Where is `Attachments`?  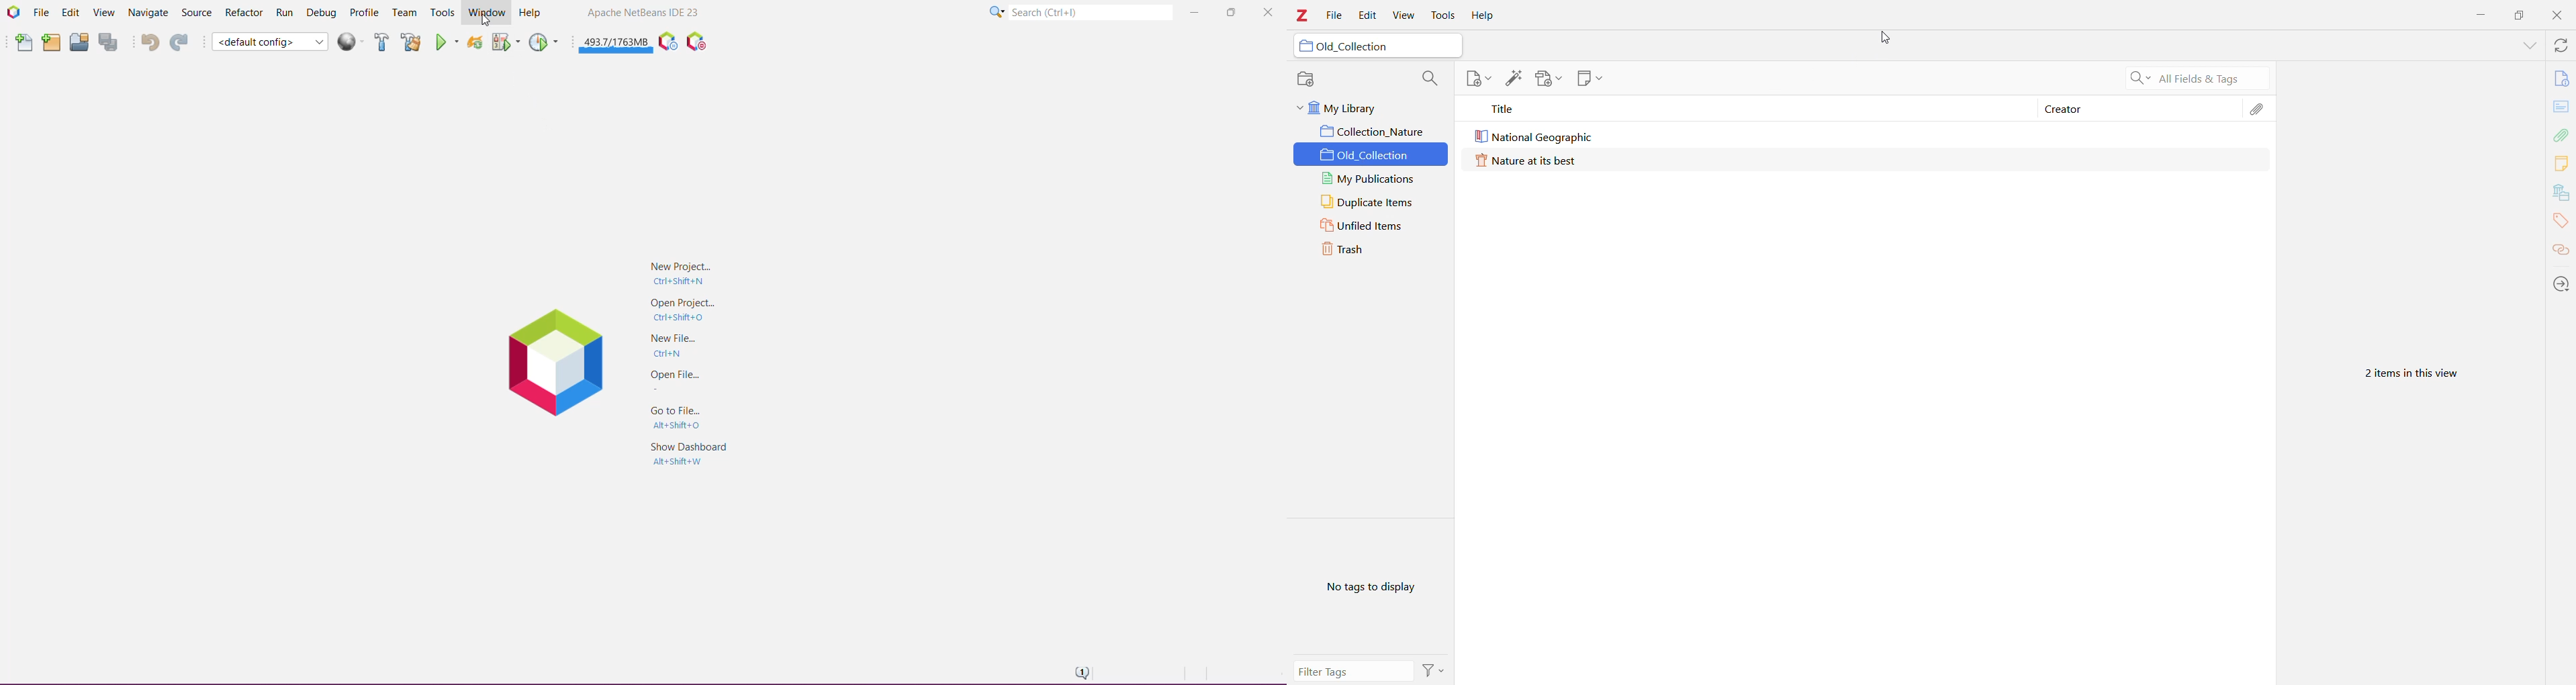
Attachments is located at coordinates (2562, 134).